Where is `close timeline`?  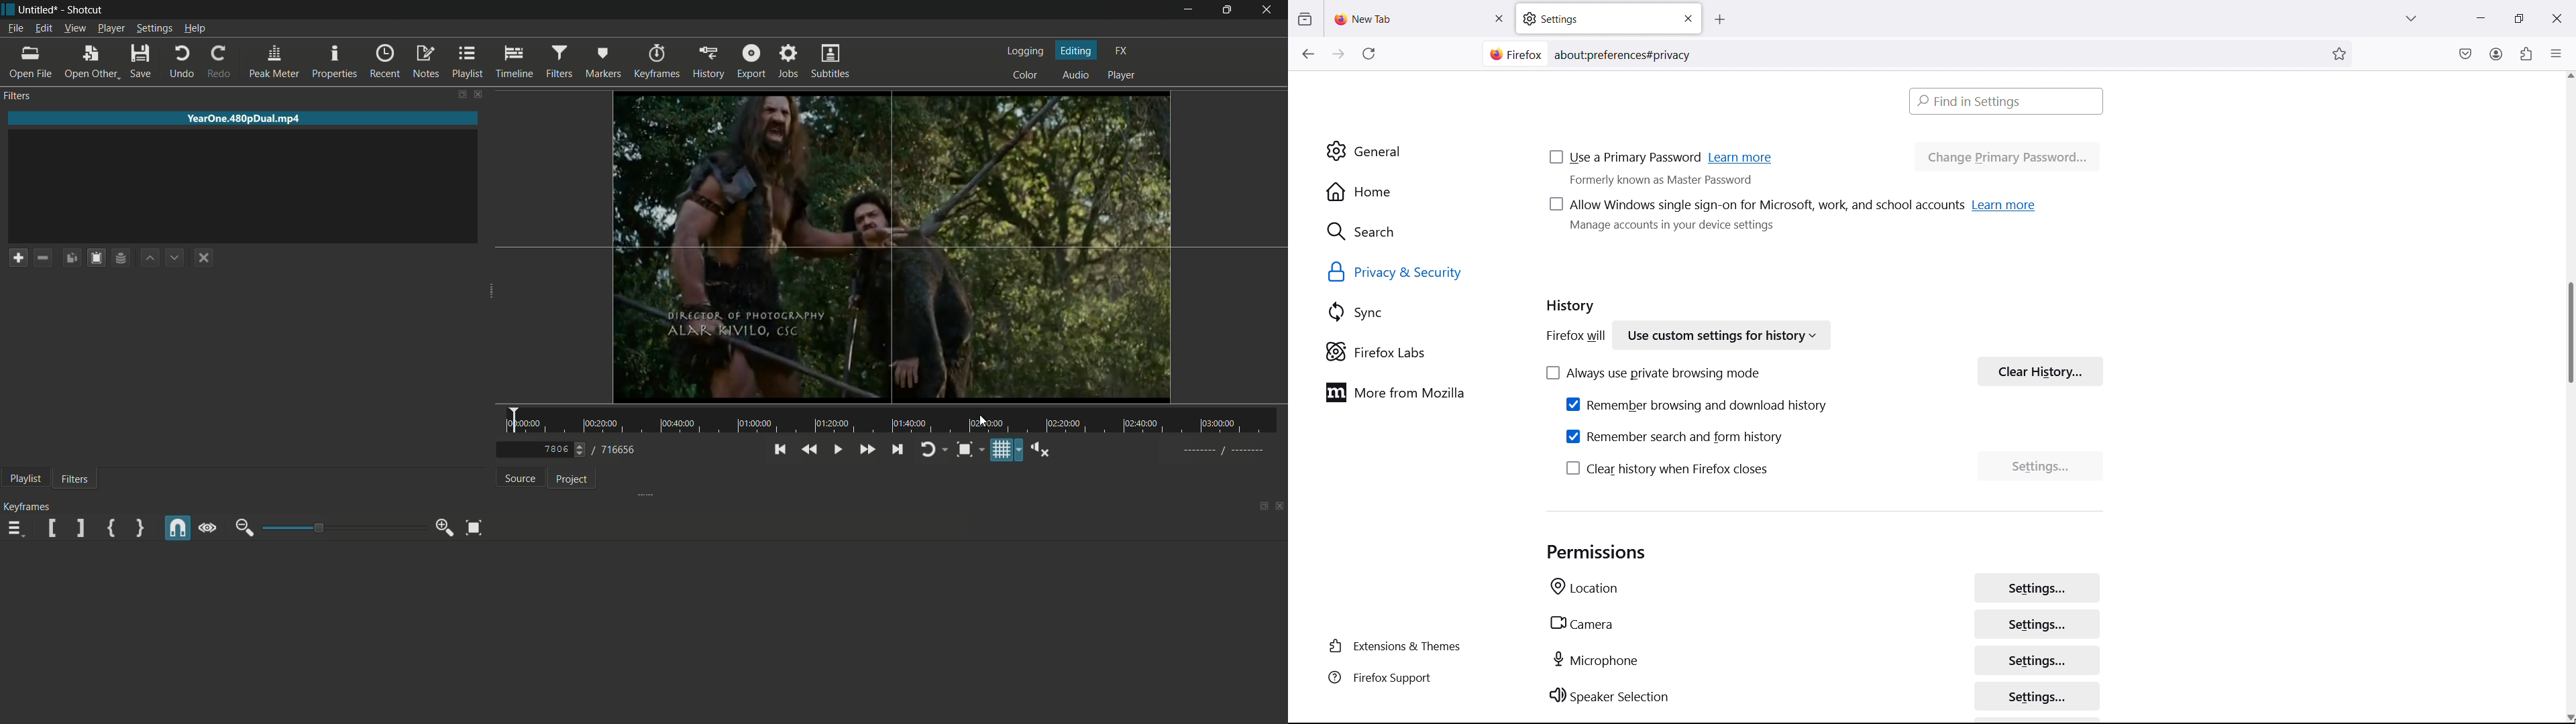
close timeline is located at coordinates (1280, 507).